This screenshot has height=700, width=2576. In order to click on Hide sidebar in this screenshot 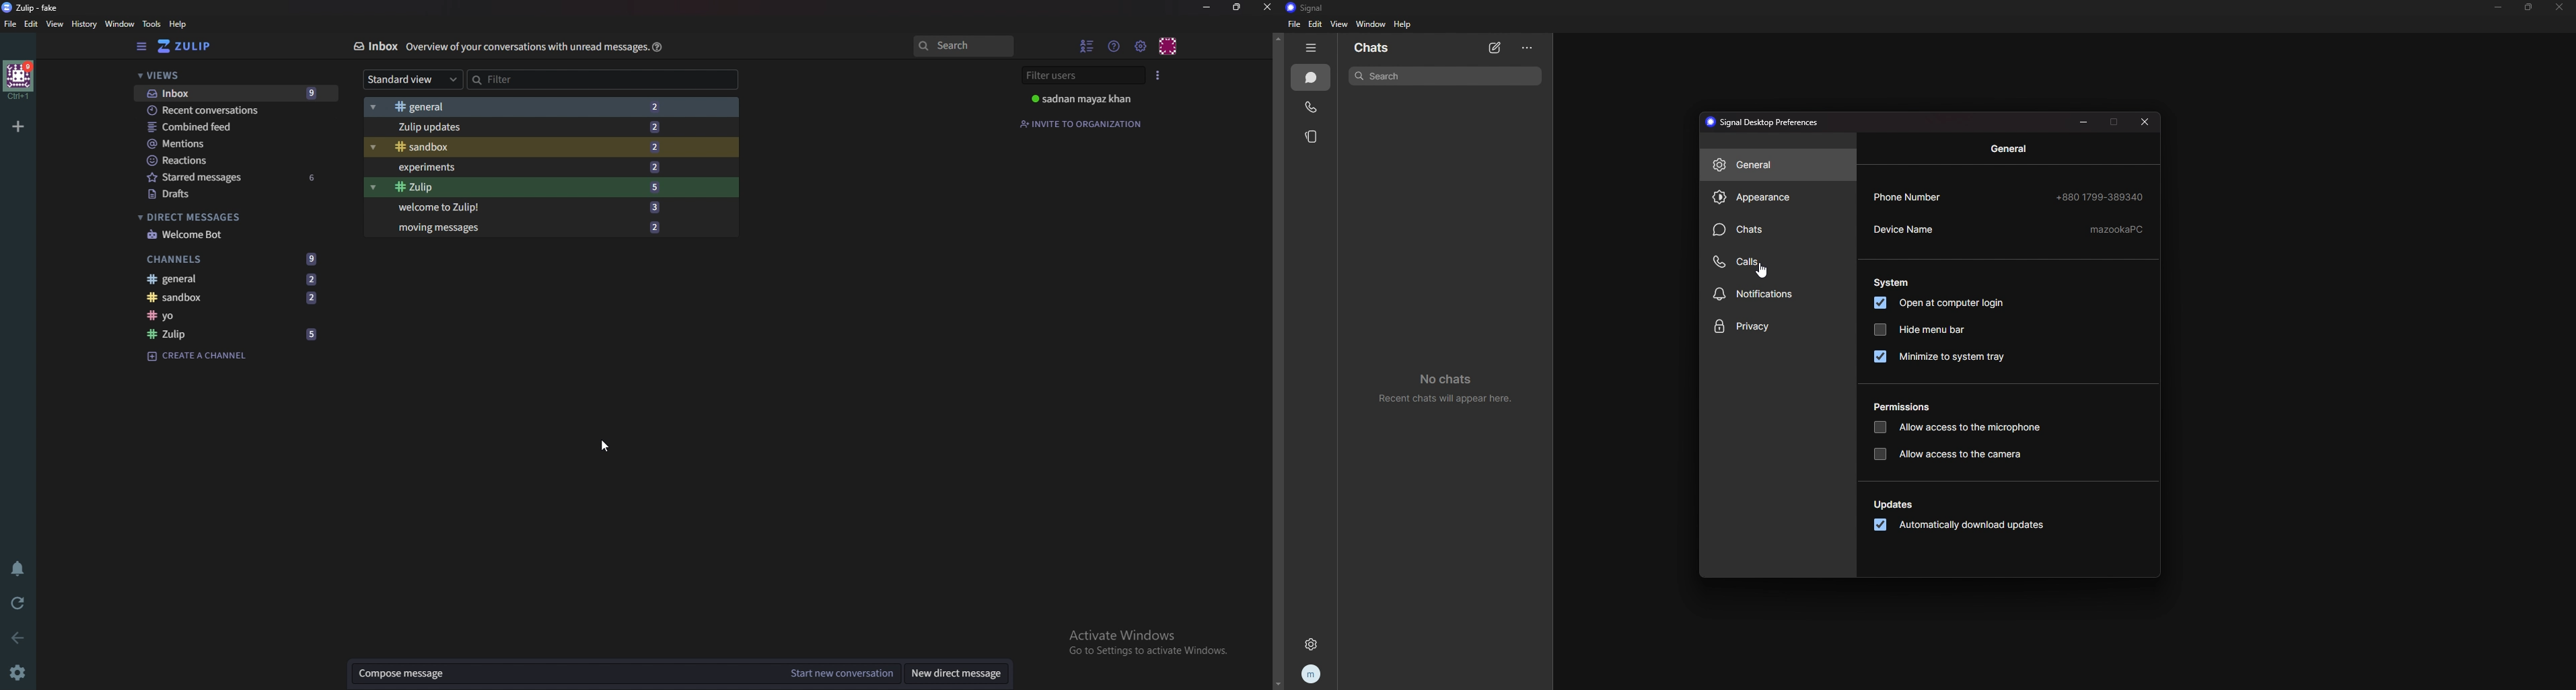, I will do `click(143, 47)`.